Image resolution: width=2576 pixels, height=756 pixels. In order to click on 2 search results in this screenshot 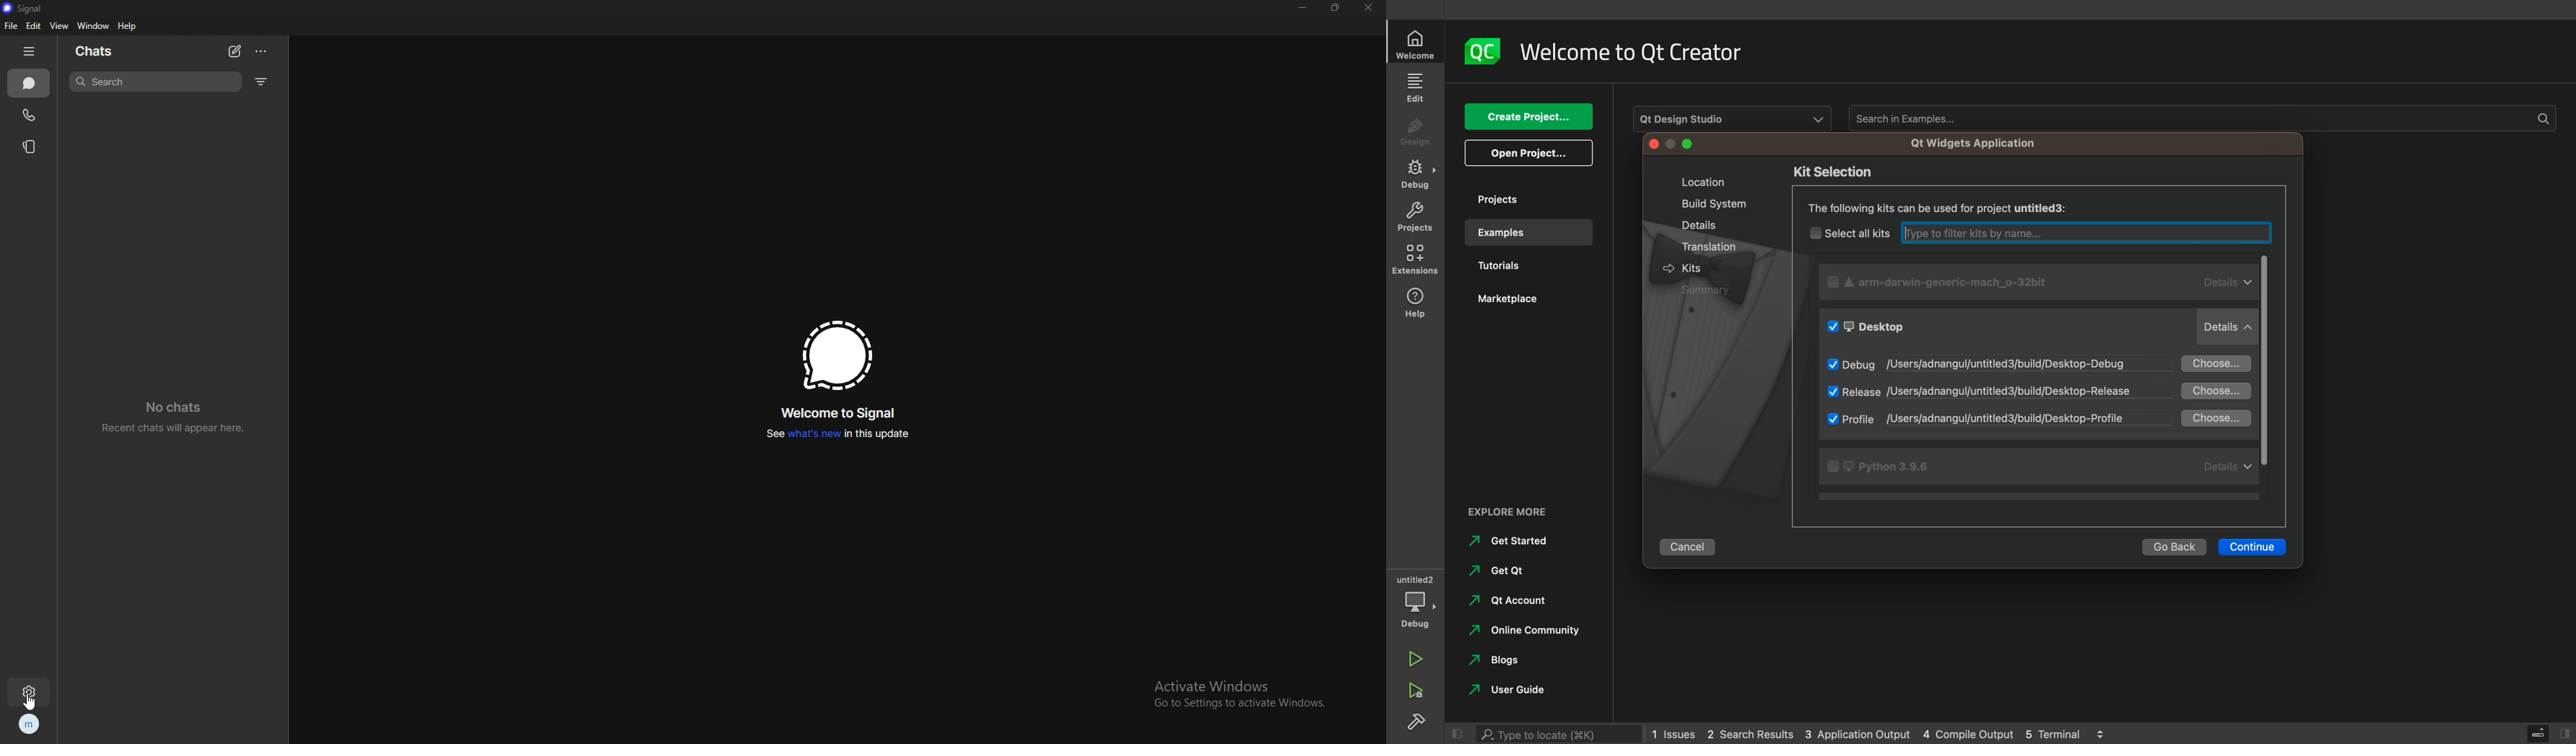, I will do `click(1752, 734)`.